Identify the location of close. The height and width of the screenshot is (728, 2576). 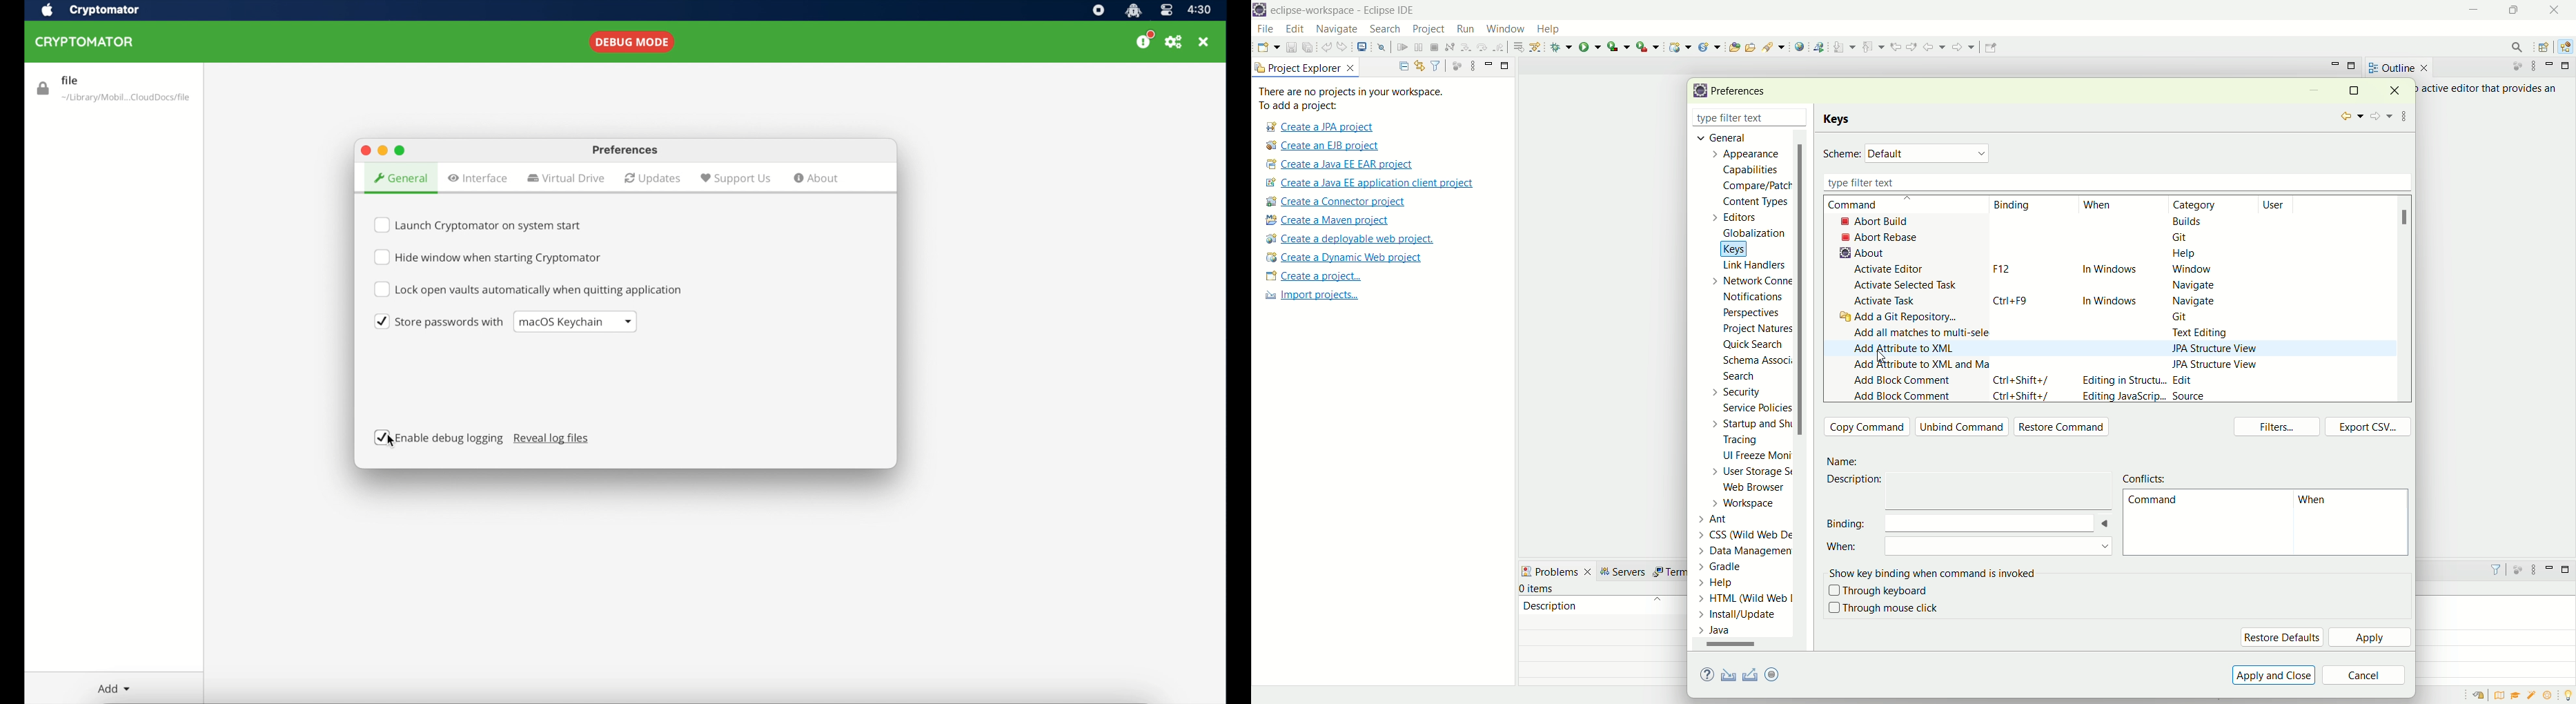
(364, 150).